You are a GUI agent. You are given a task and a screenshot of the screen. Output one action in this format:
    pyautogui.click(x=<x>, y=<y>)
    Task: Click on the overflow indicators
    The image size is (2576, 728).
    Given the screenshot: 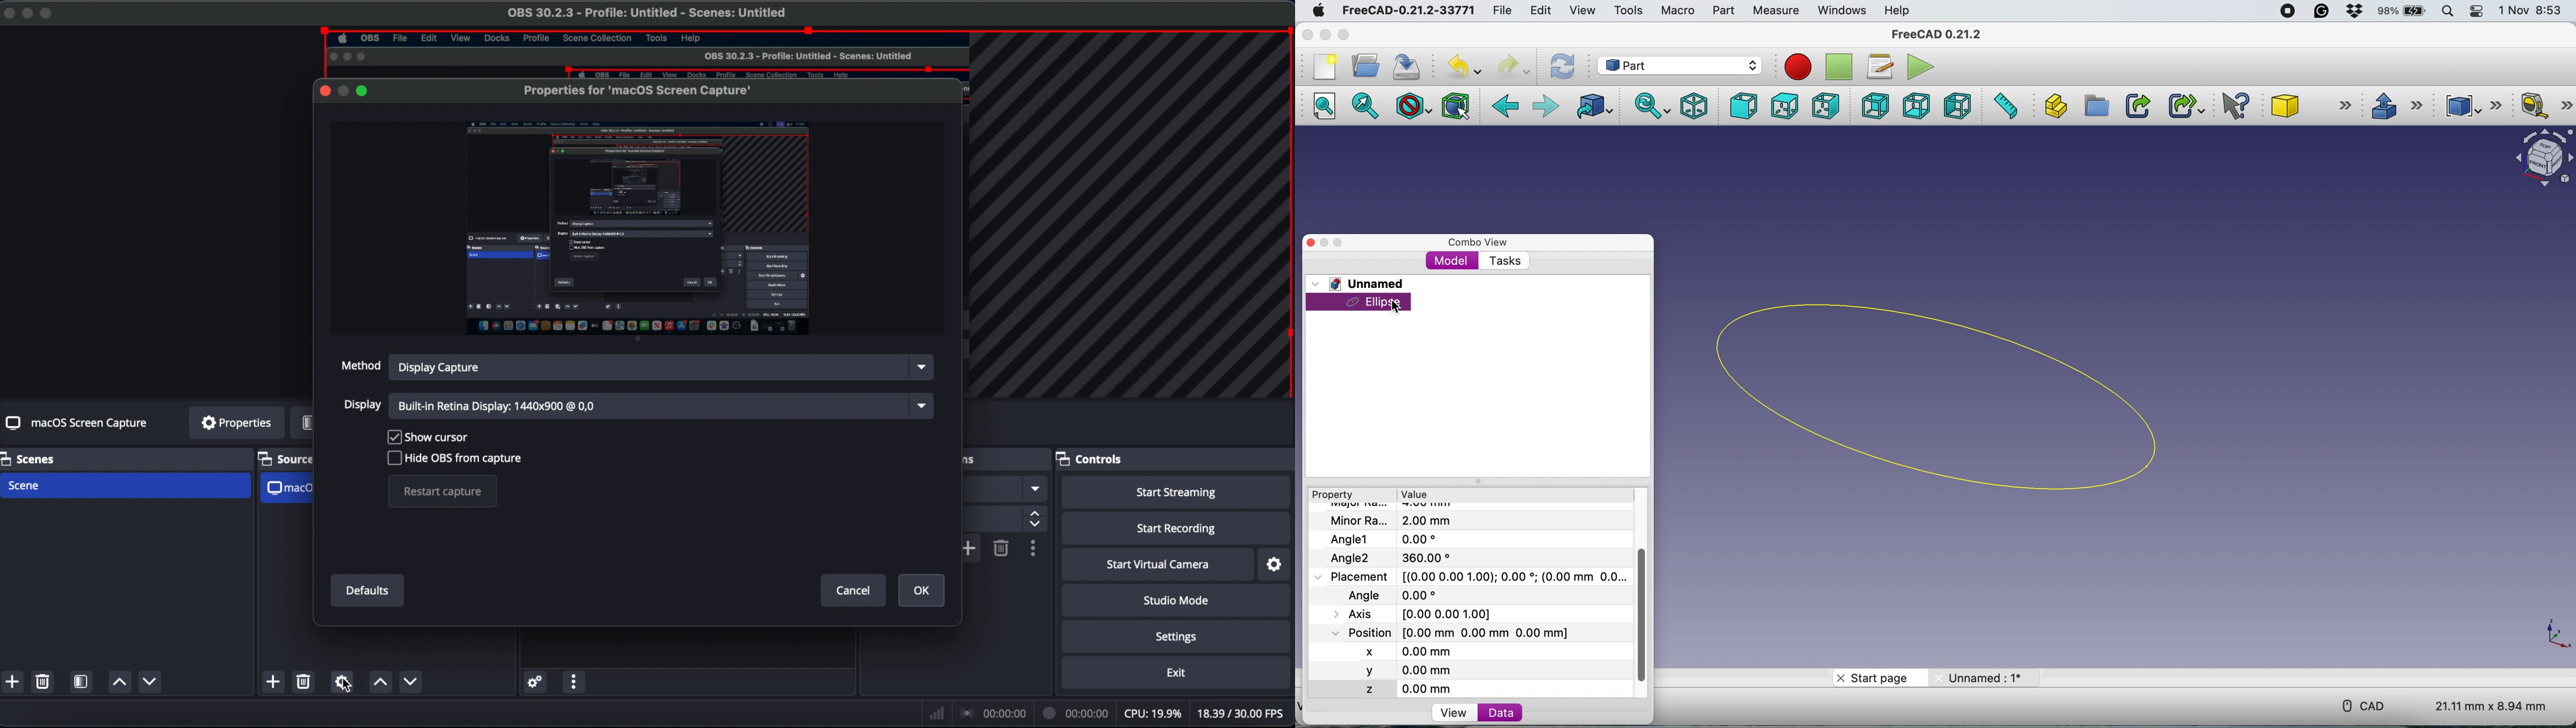 What is the action you would take?
    pyautogui.click(x=1123, y=218)
    